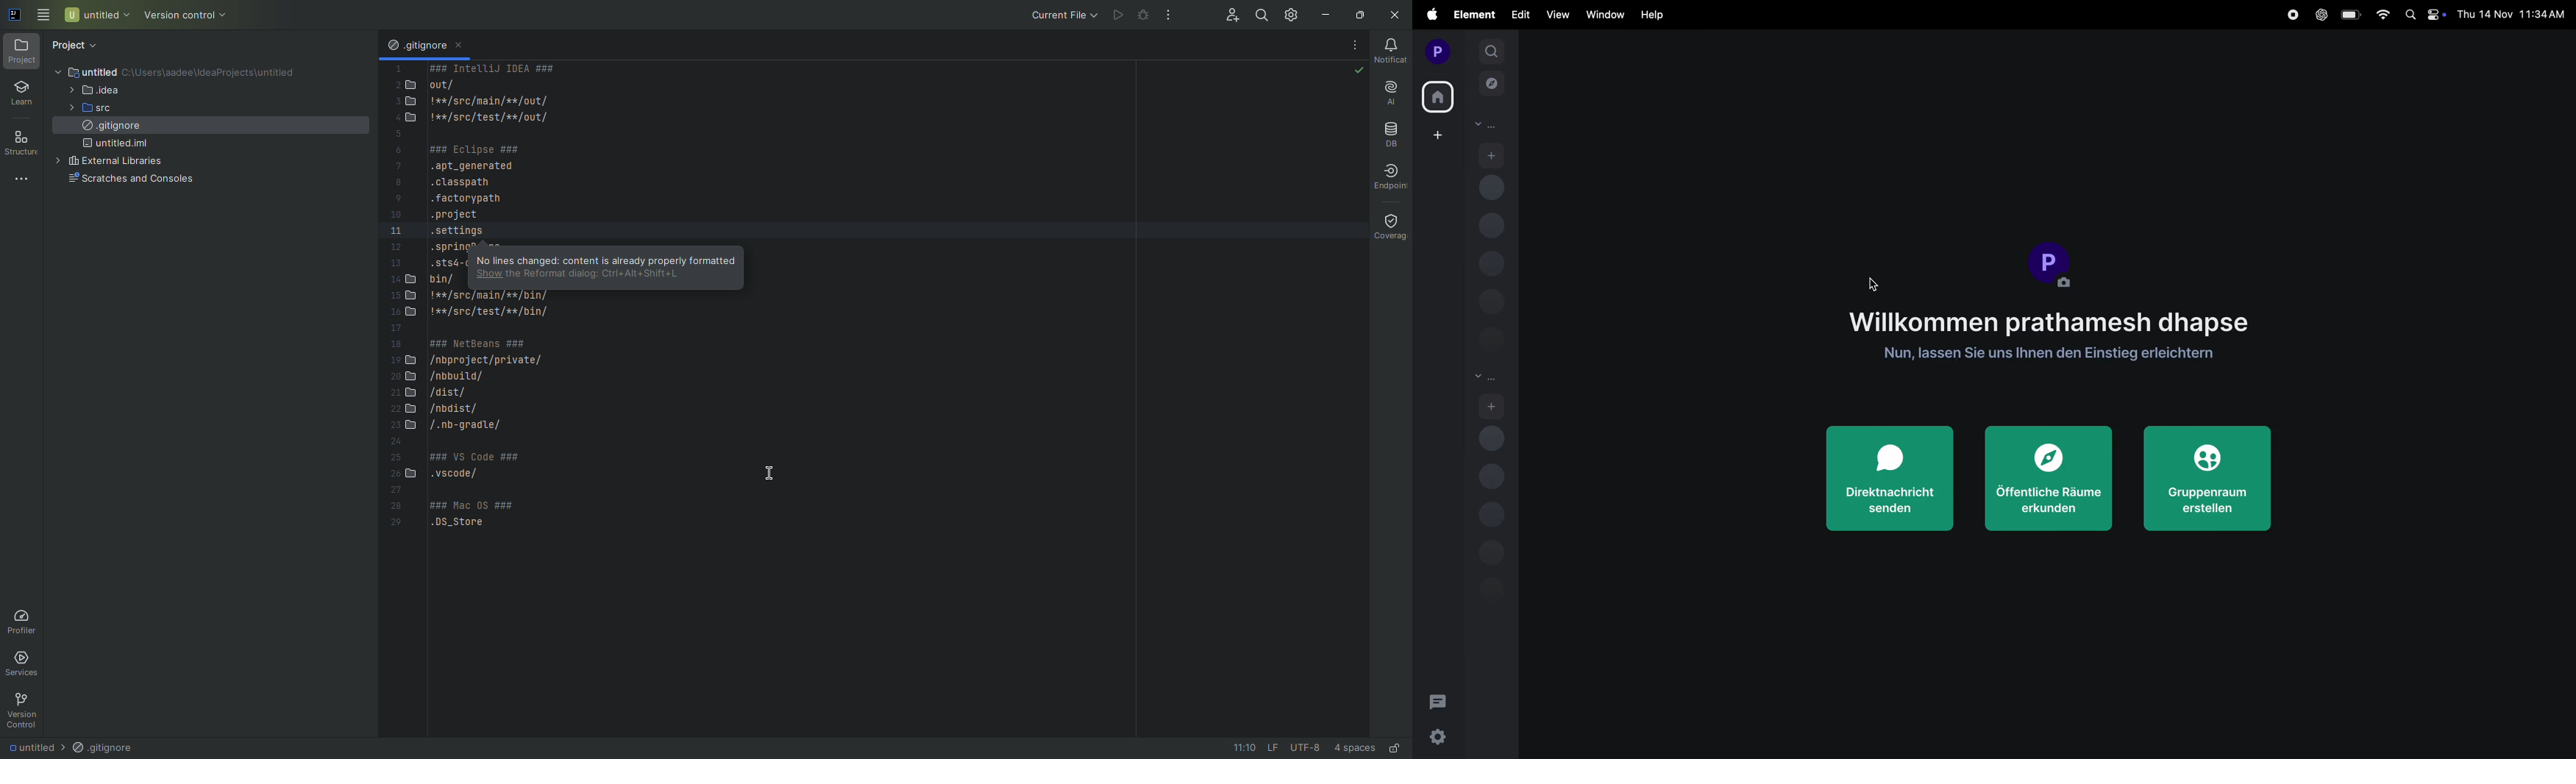  What do you see at coordinates (1492, 406) in the screenshot?
I see `add` at bounding box center [1492, 406].